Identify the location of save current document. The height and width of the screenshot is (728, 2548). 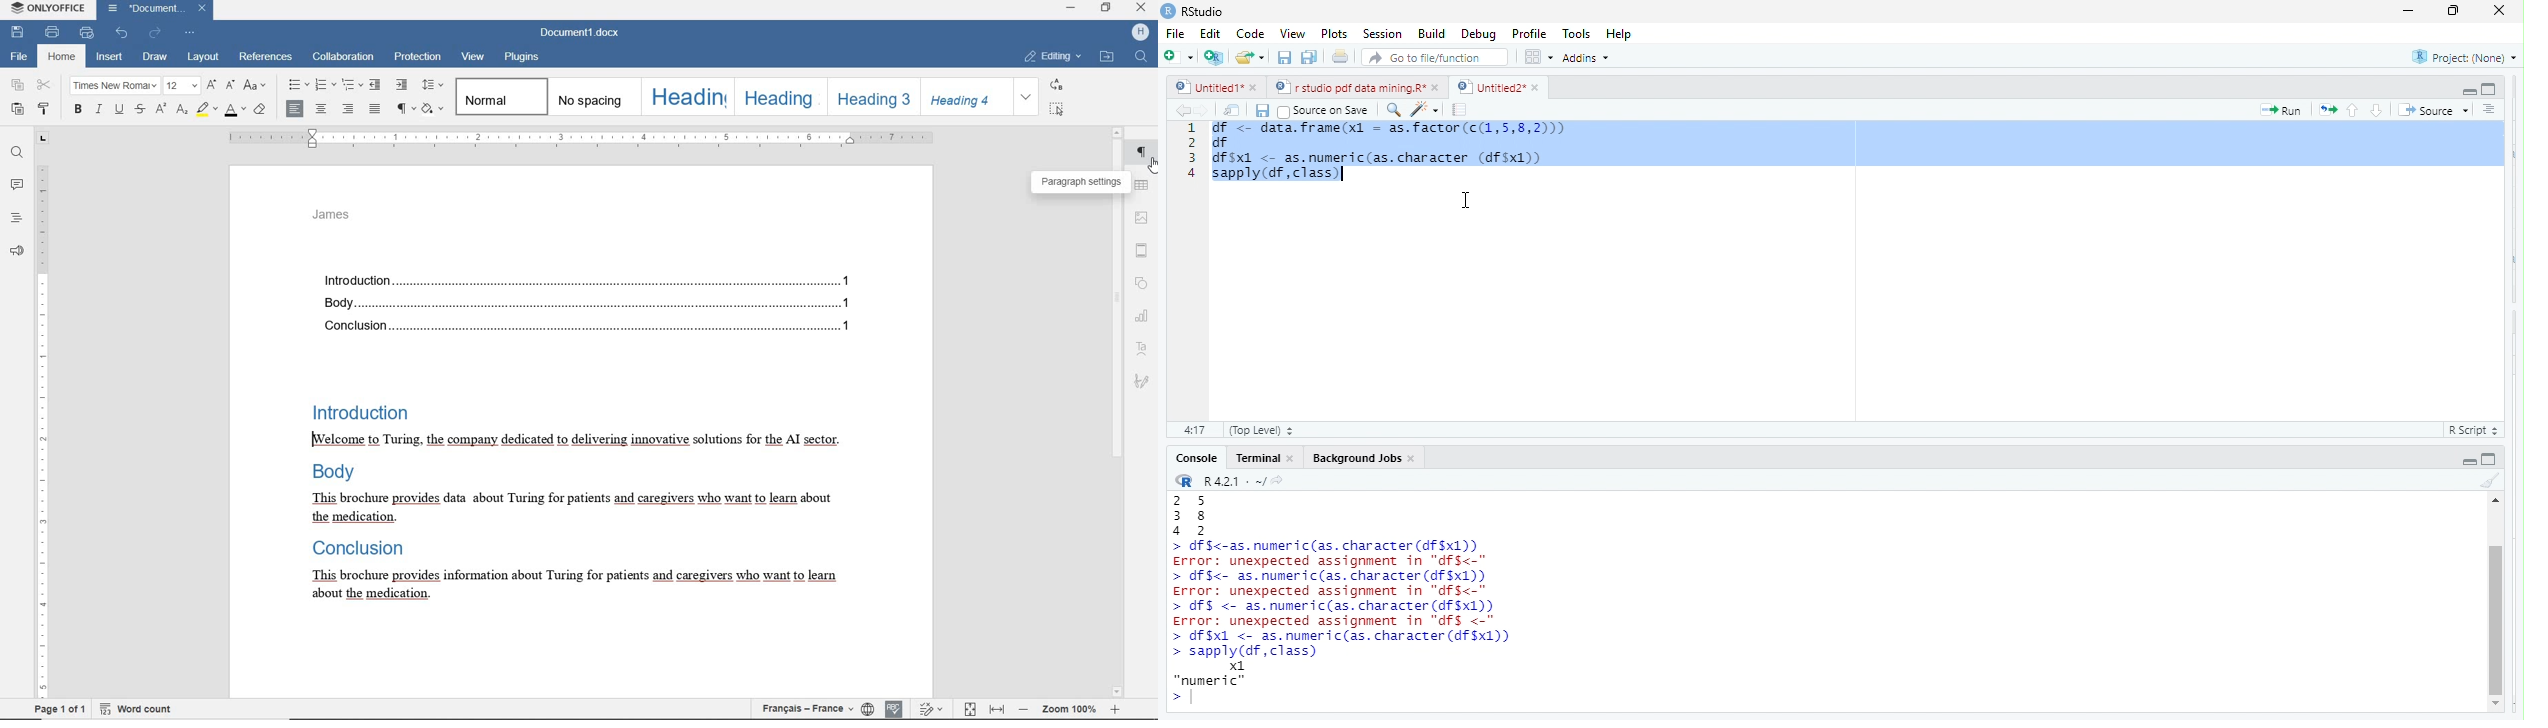
(1285, 57).